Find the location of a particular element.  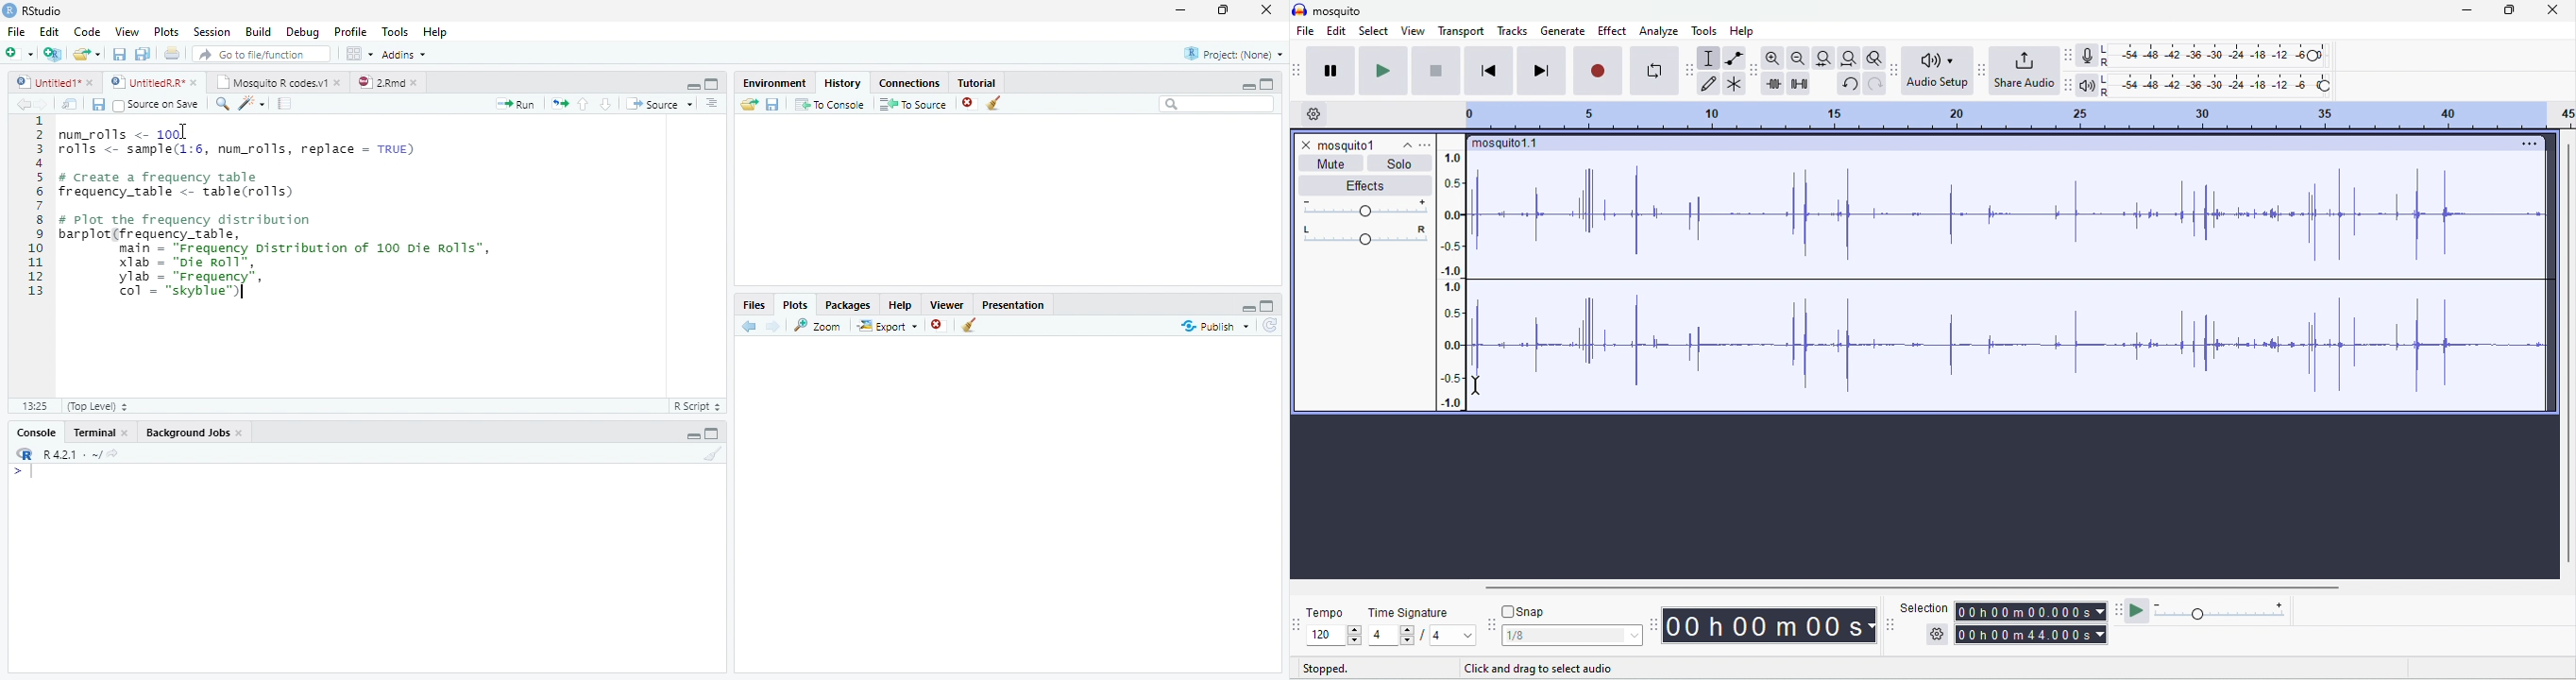

Terminal is located at coordinates (103, 432).